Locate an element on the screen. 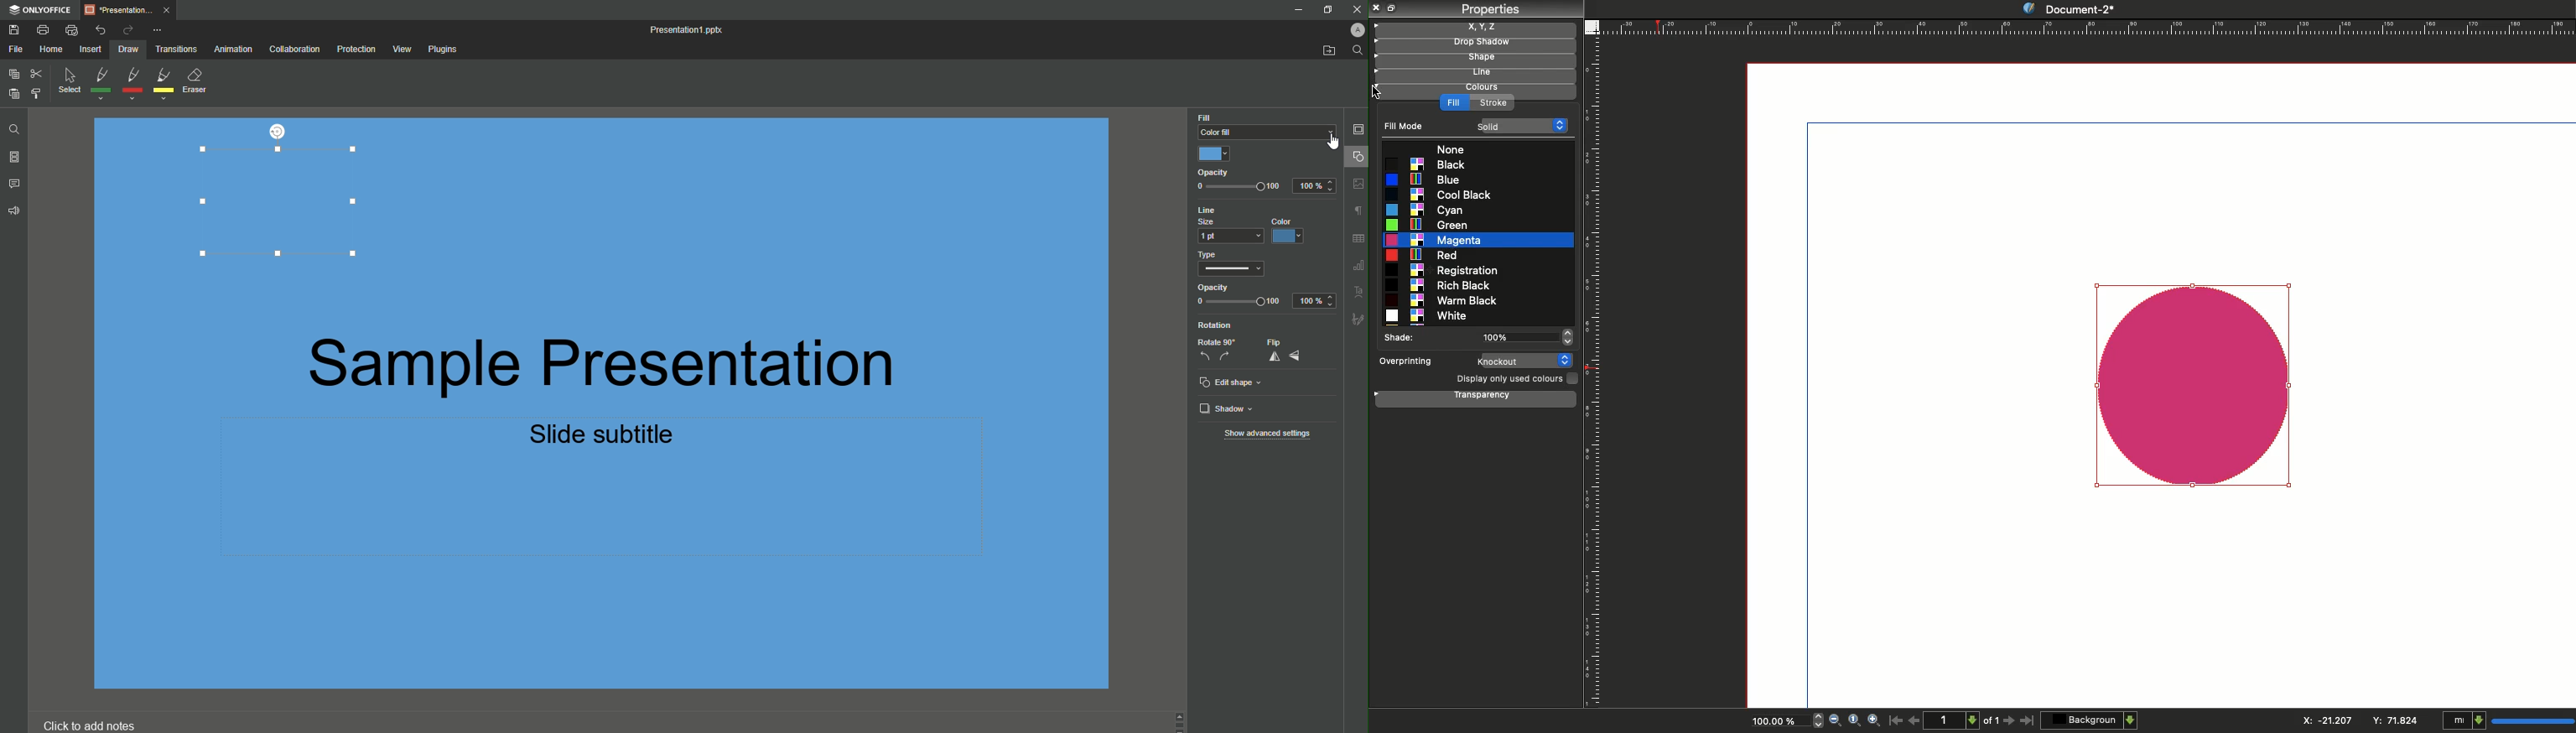 The height and width of the screenshot is (756, 2576). Type is located at coordinates (1232, 264).